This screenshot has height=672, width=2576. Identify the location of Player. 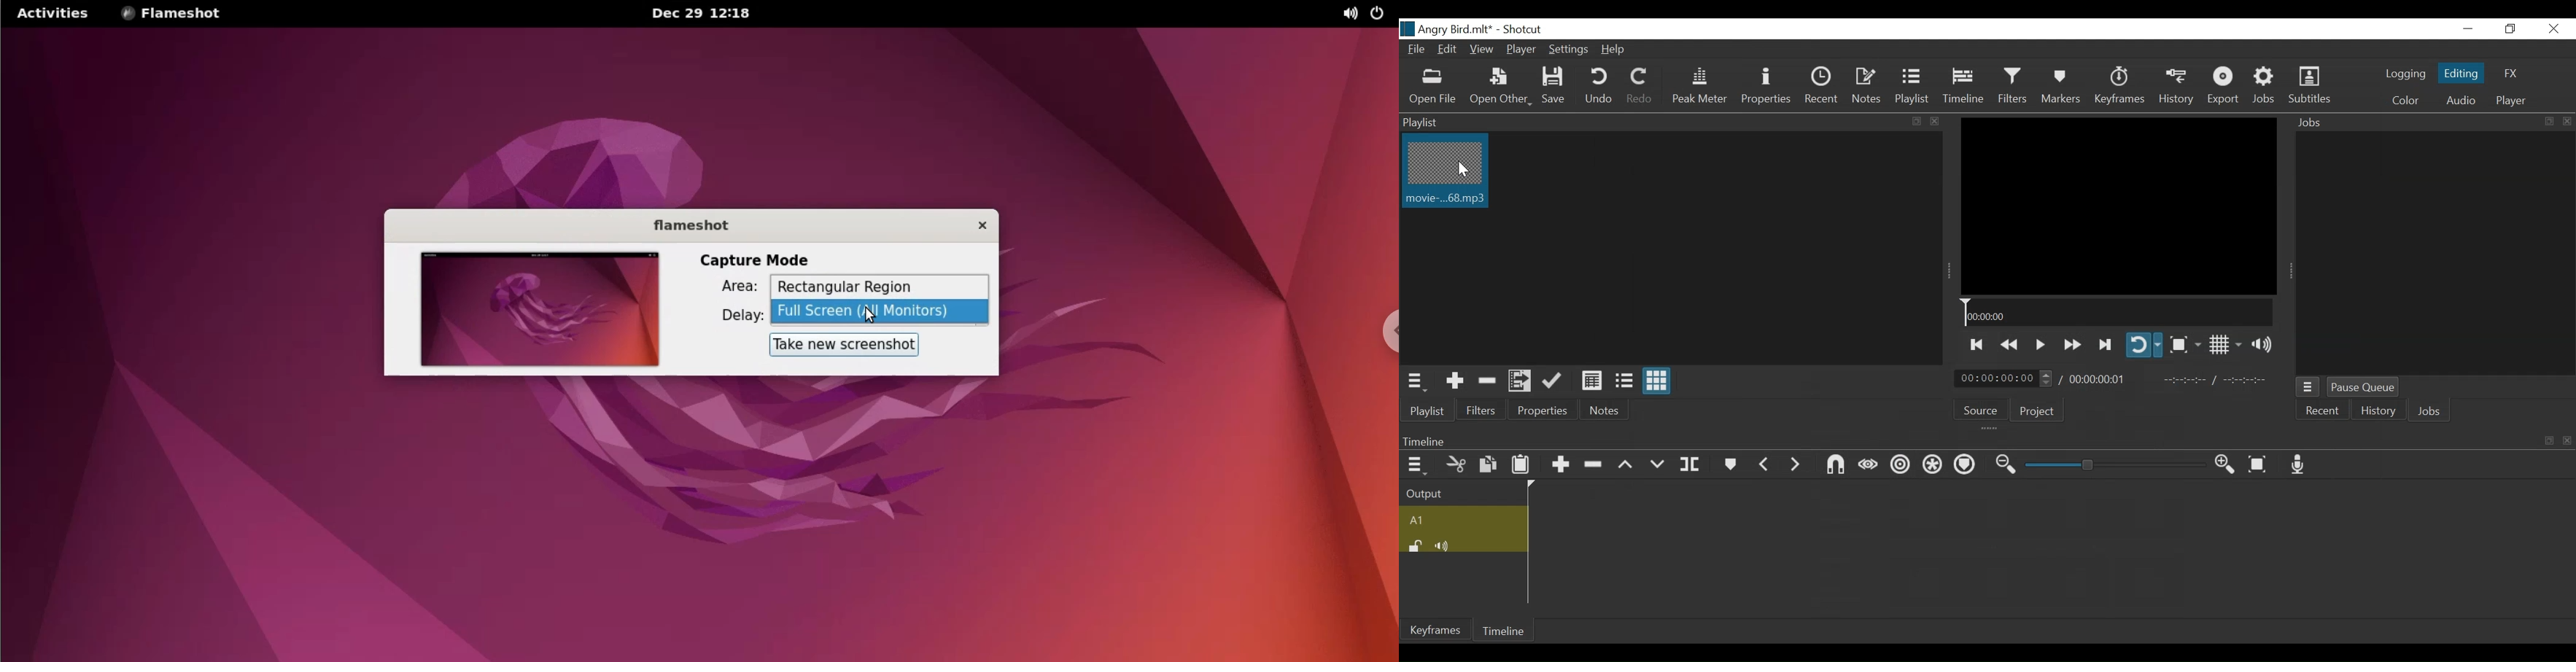
(2509, 102).